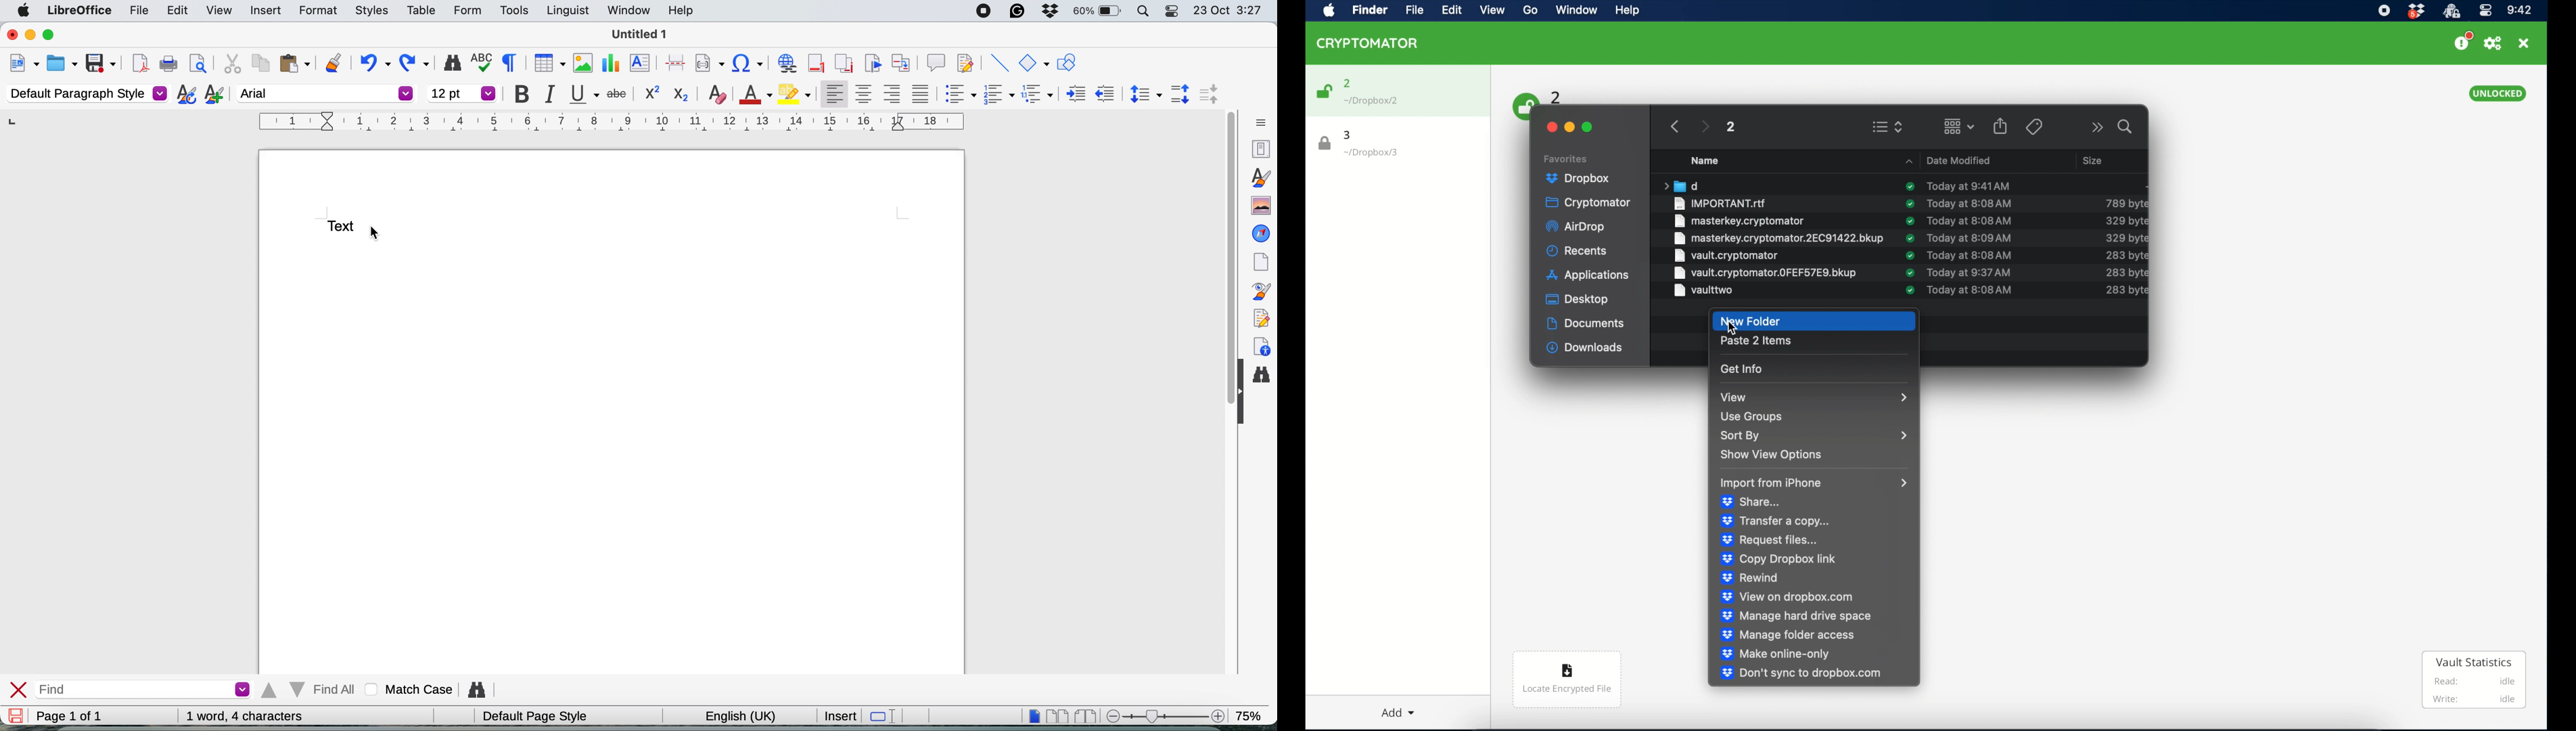 The height and width of the screenshot is (756, 2576). What do you see at coordinates (1768, 540) in the screenshot?
I see `request files` at bounding box center [1768, 540].